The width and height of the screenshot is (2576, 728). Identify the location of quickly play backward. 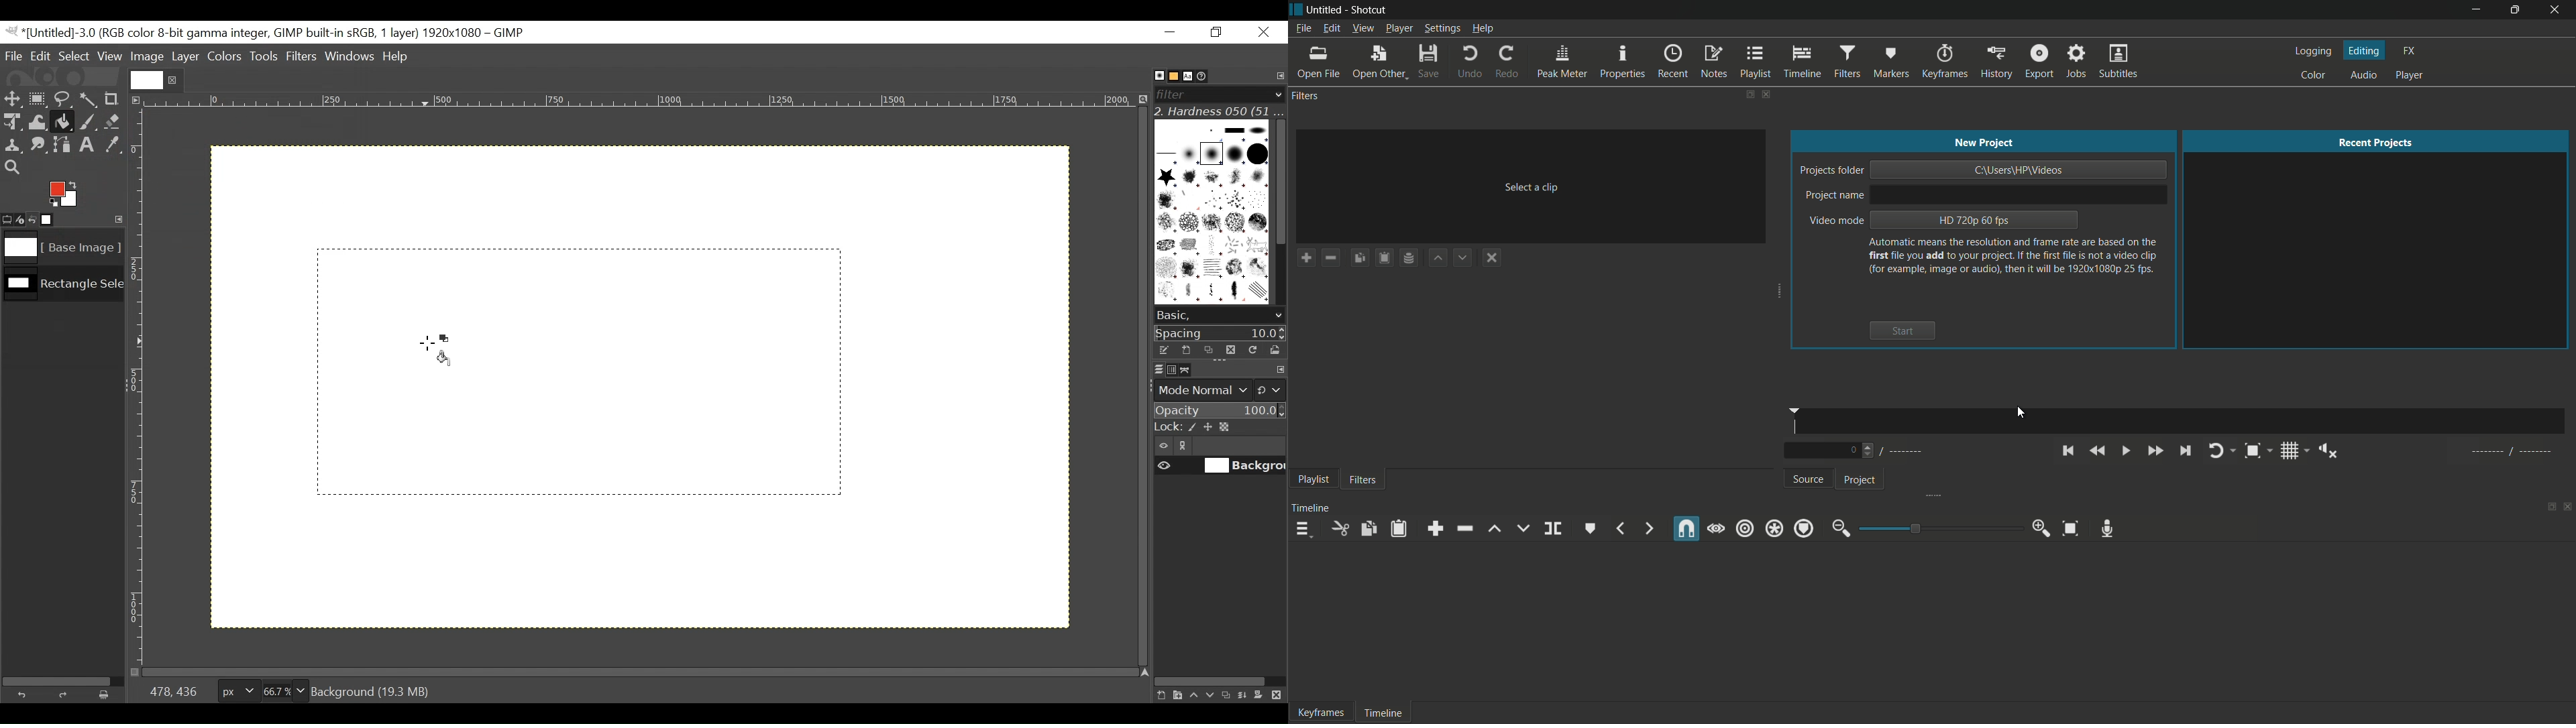
(2096, 450).